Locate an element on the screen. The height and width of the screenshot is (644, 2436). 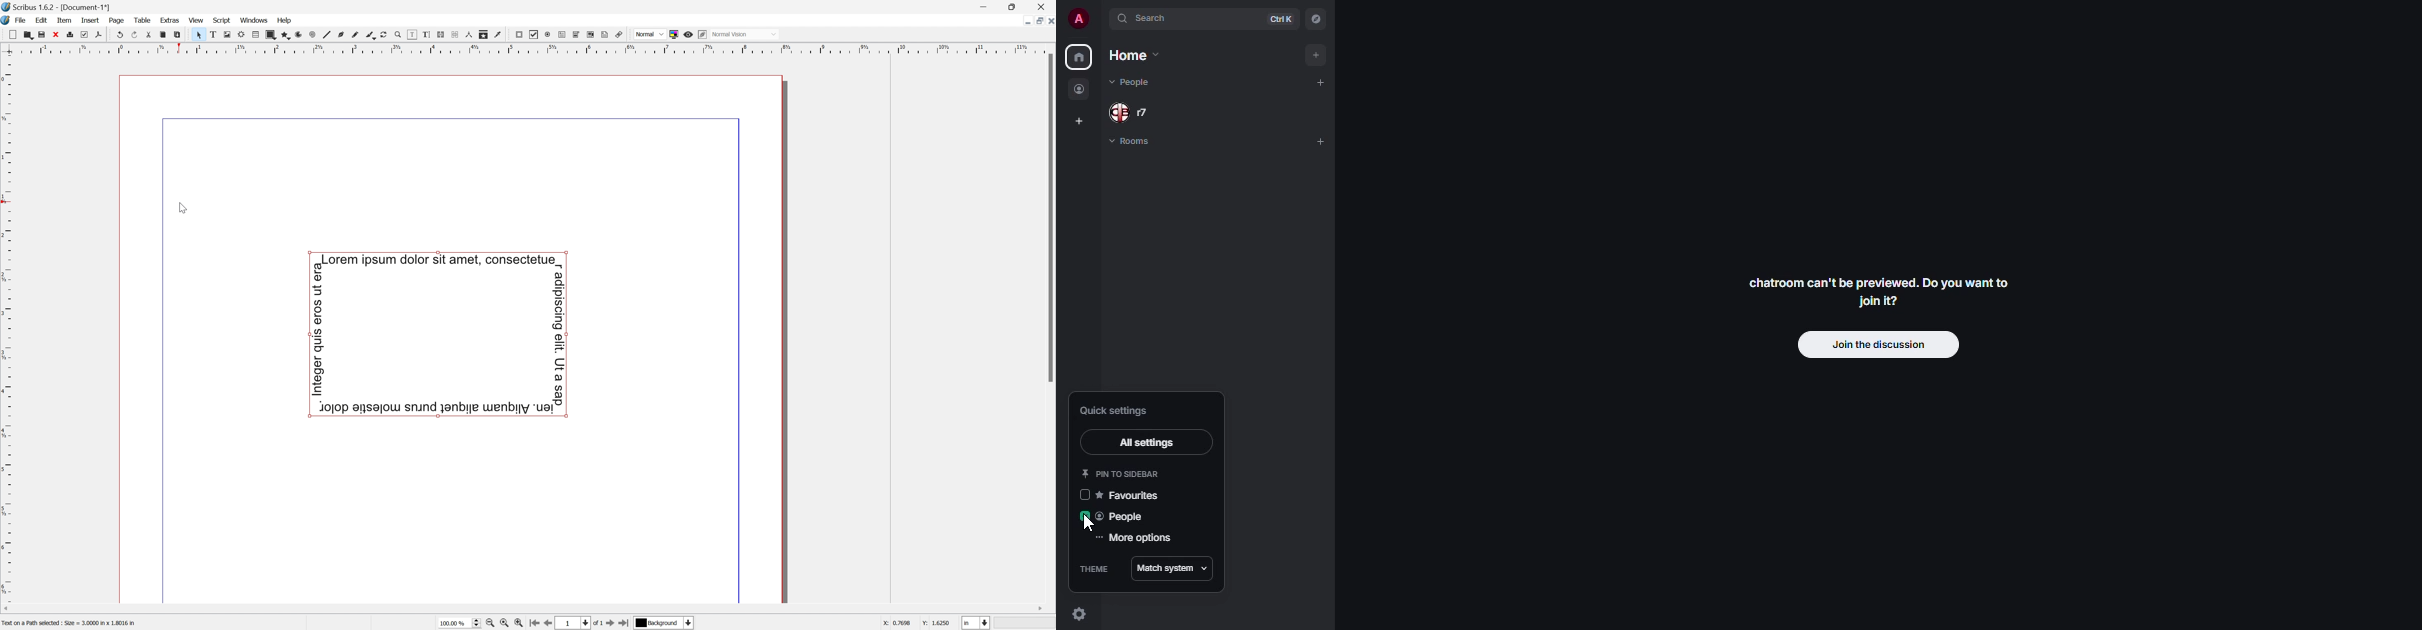
PDF list box is located at coordinates (591, 34).